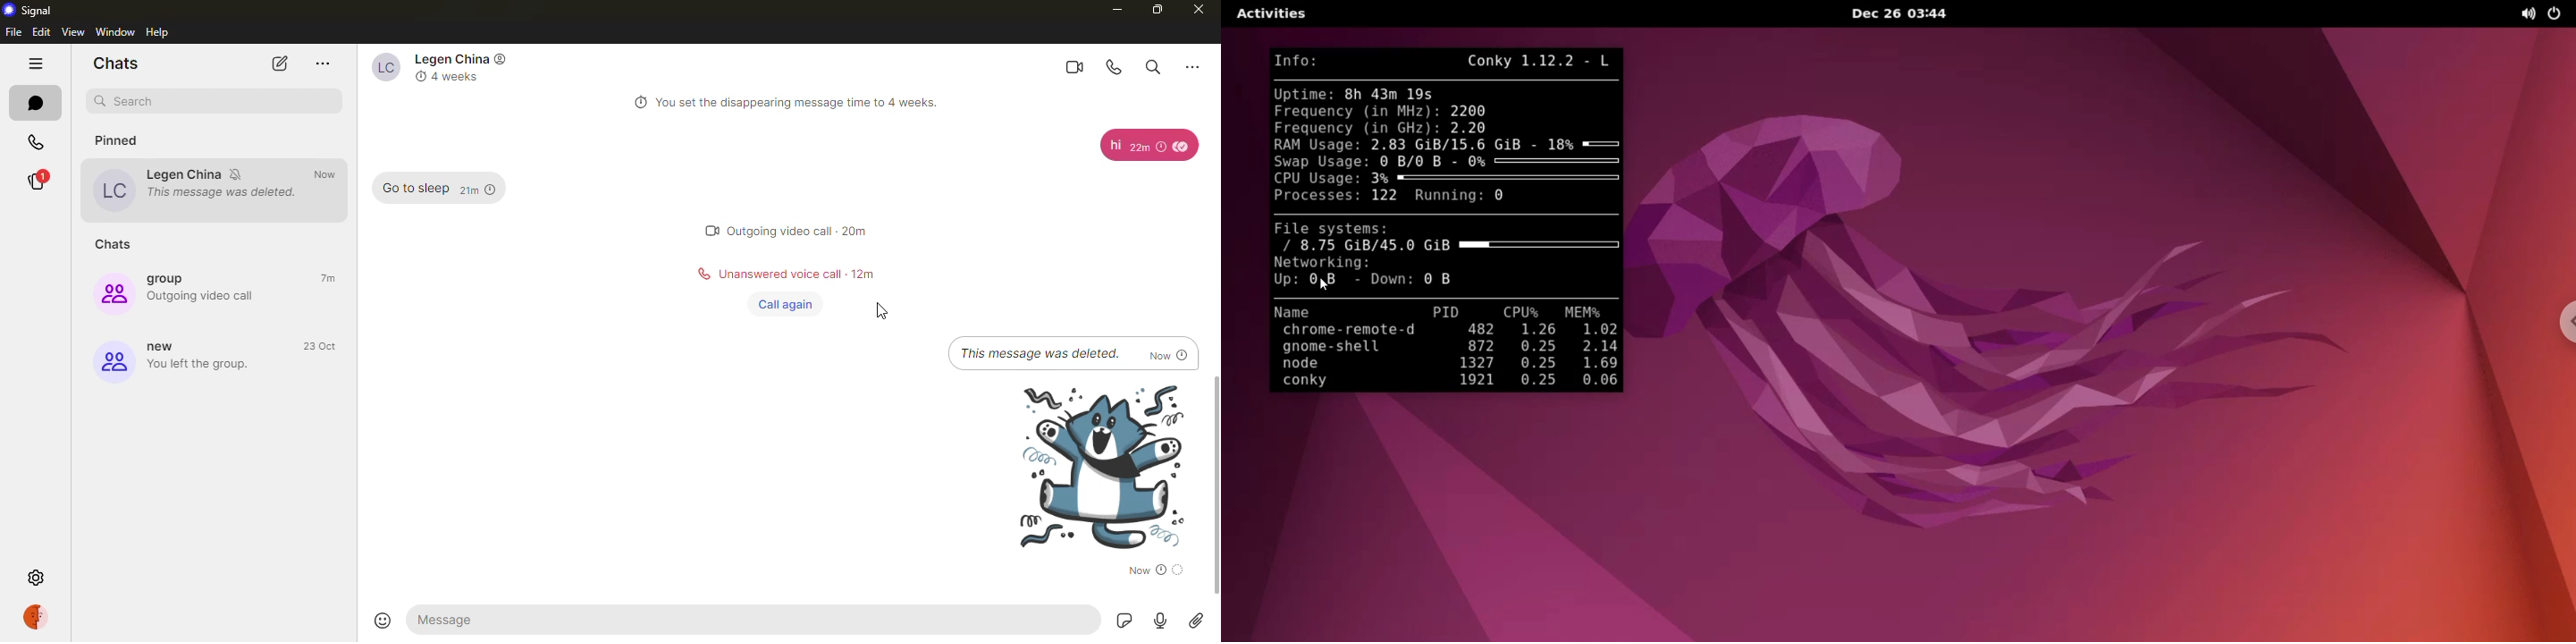 The image size is (2576, 644). What do you see at coordinates (1040, 353) in the screenshot?
I see `The message was deleted.` at bounding box center [1040, 353].